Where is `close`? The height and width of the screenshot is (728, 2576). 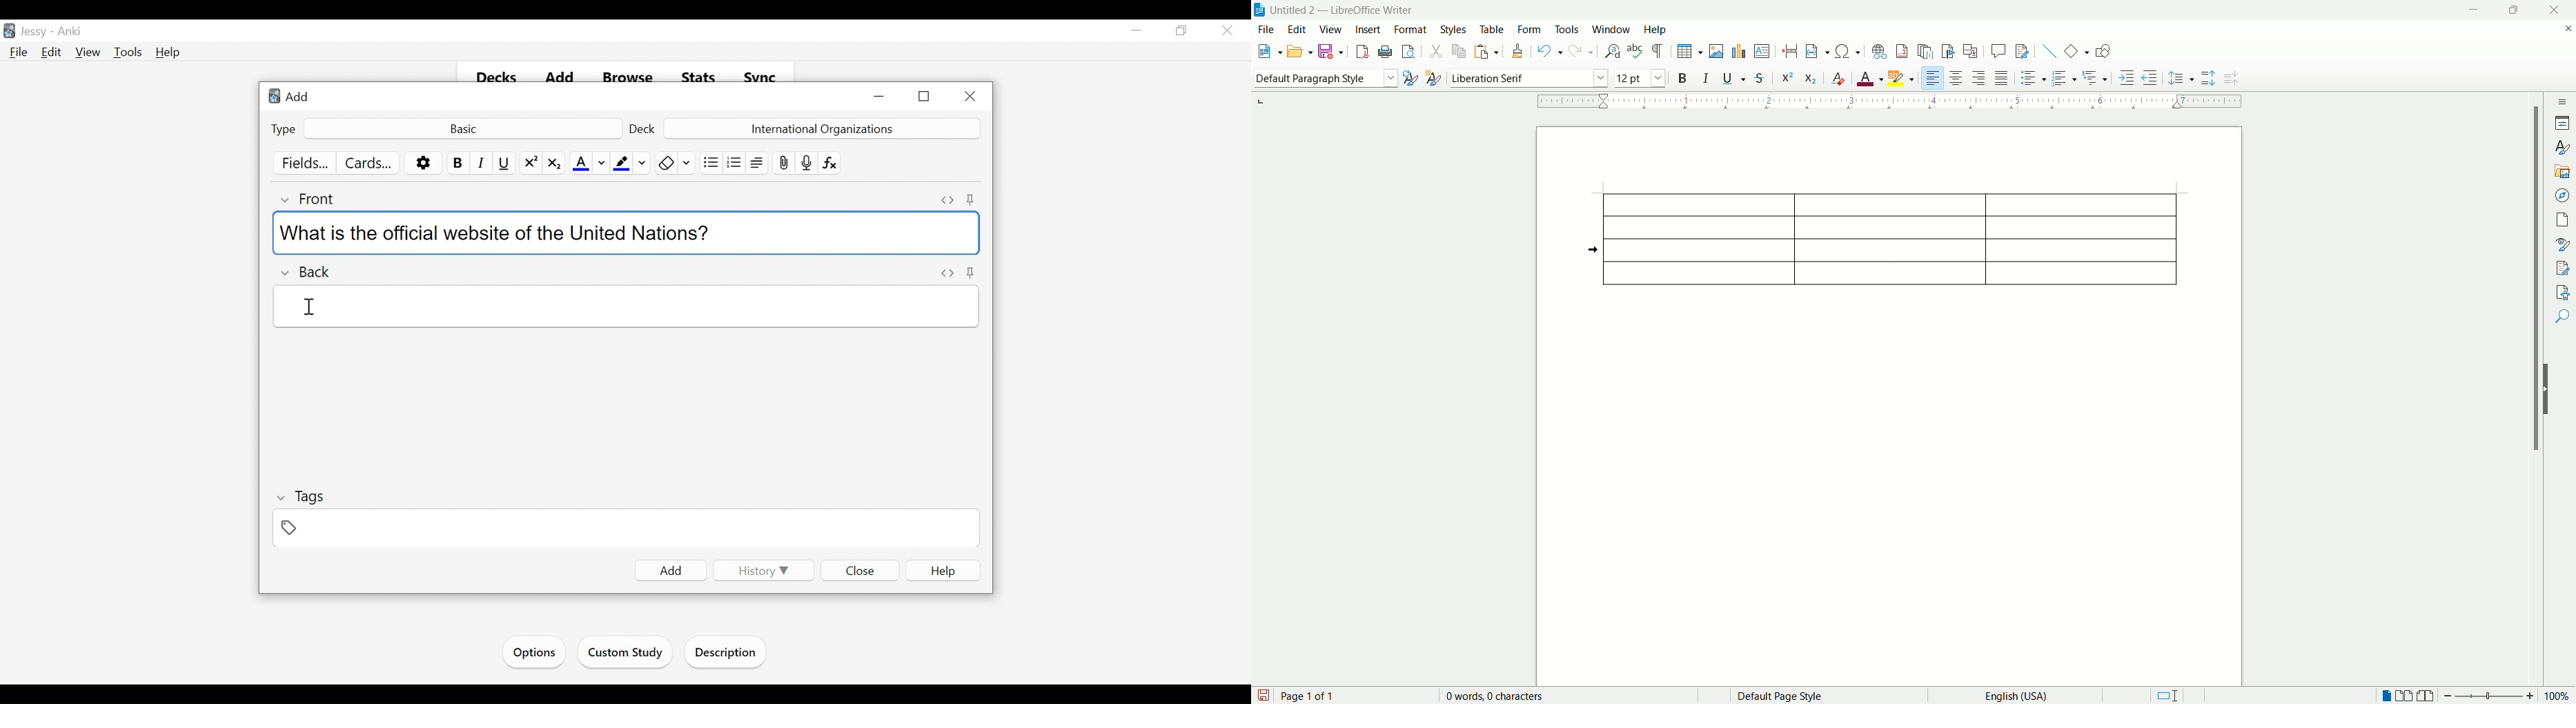
close is located at coordinates (2558, 10).